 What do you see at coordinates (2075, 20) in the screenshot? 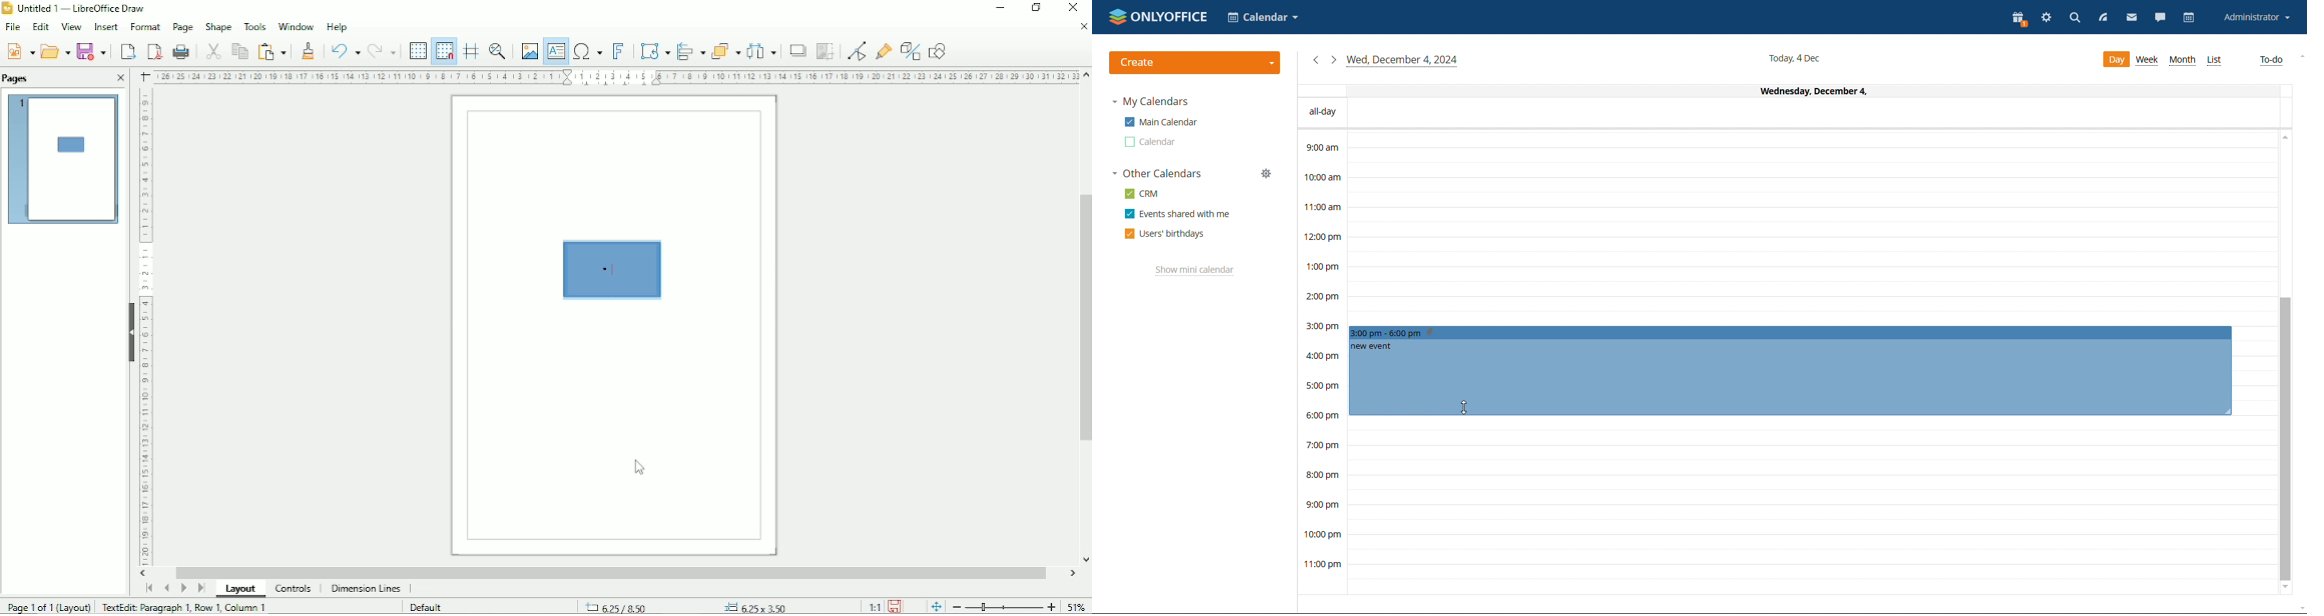
I see `search` at bounding box center [2075, 20].